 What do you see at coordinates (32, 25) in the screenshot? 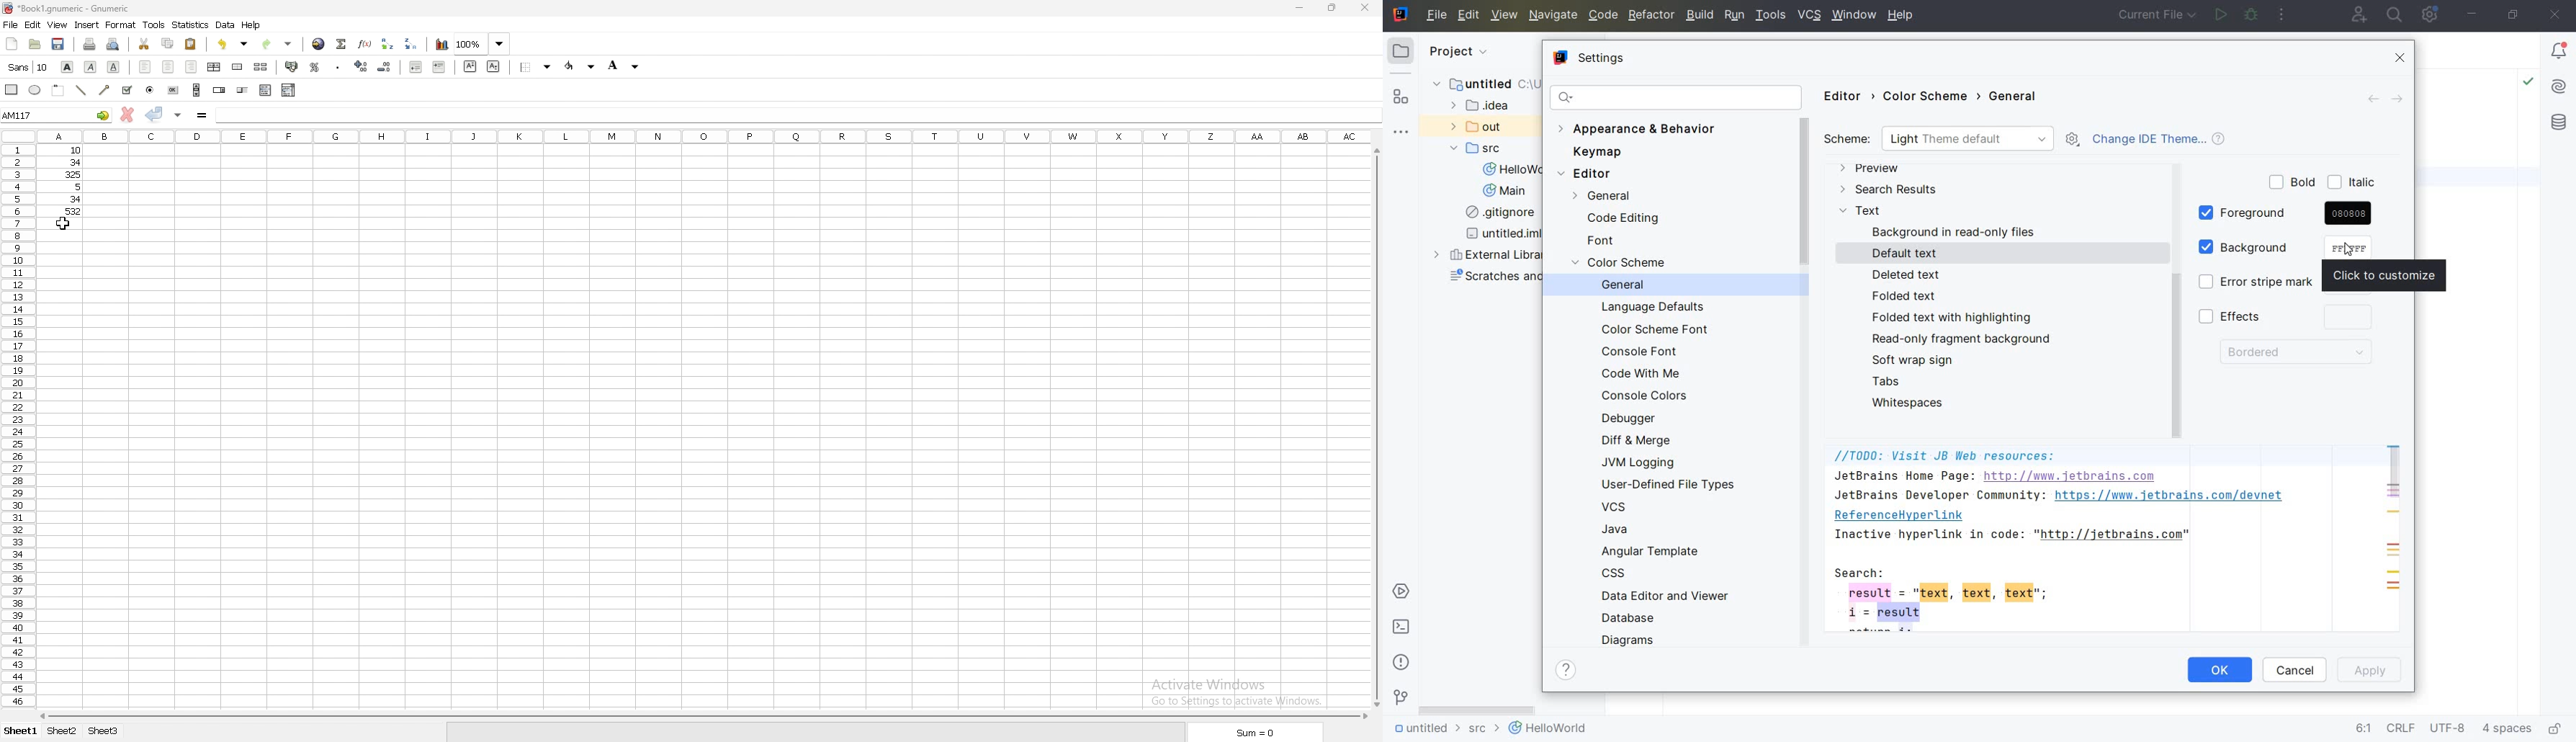
I see `edit` at bounding box center [32, 25].